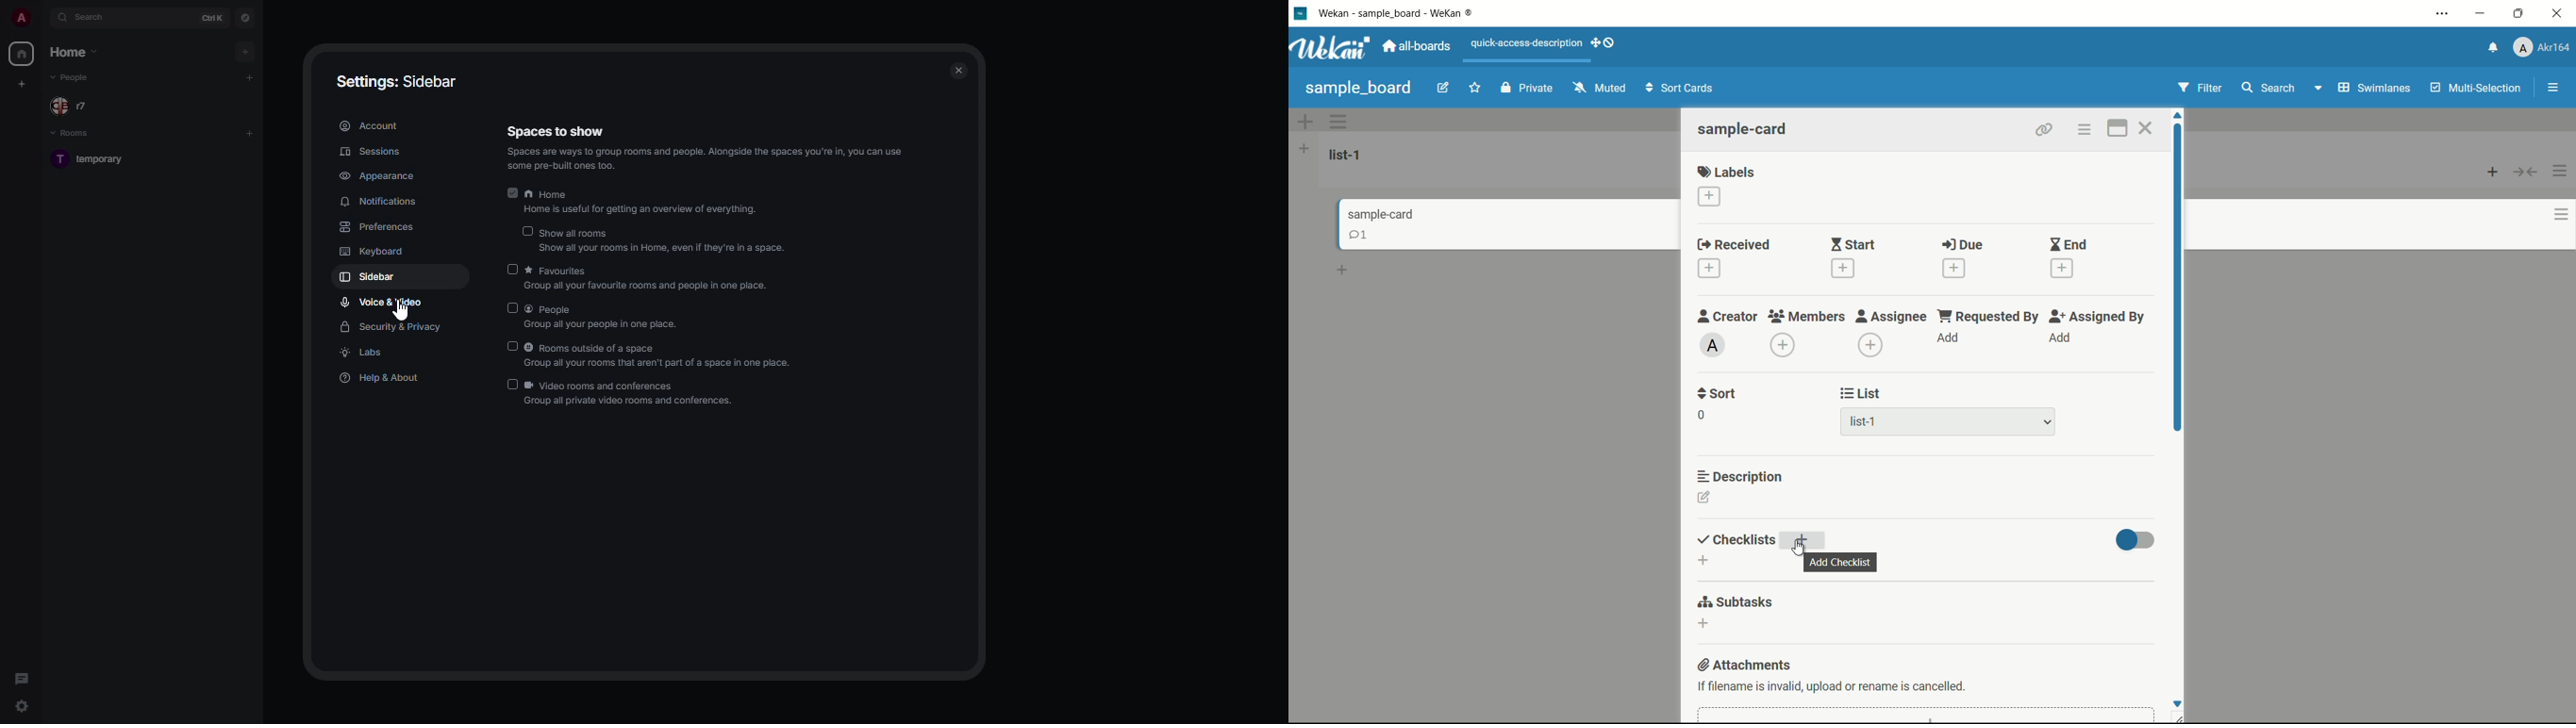 The height and width of the screenshot is (728, 2576). Describe the element at coordinates (250, 134) in the screenshot. I see `add` at that location.